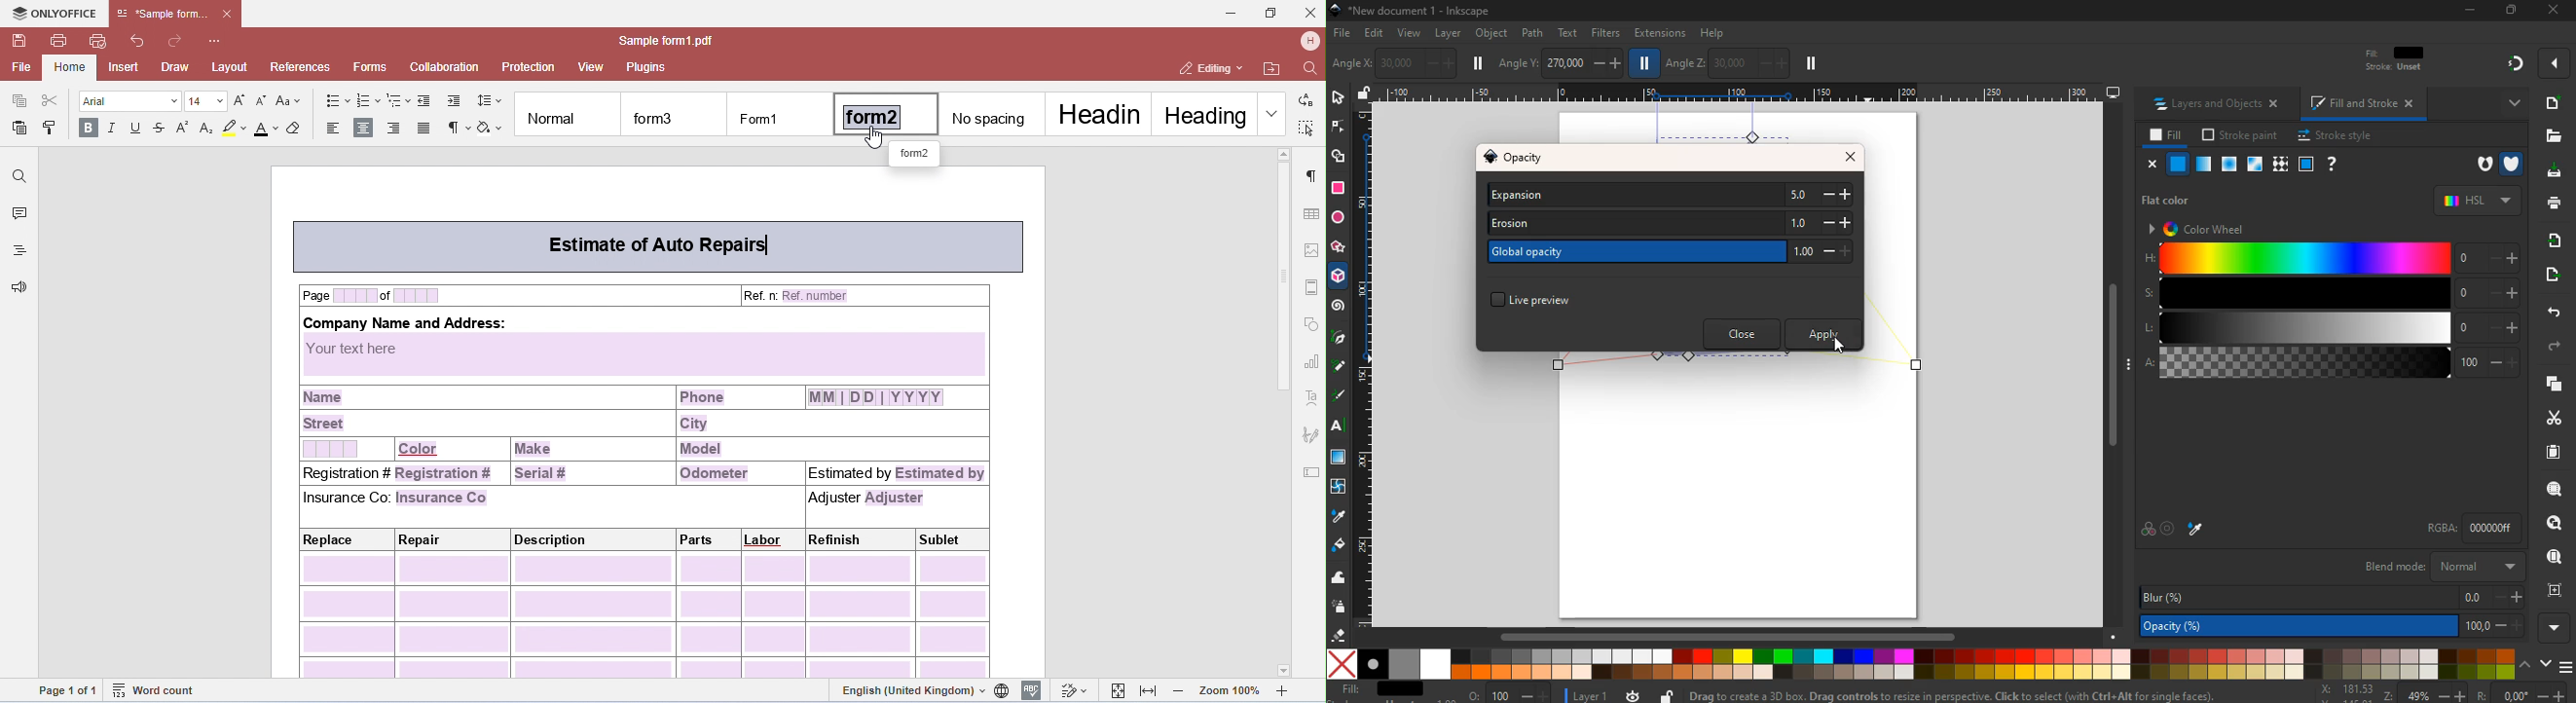  What do you see at coordinates (1337, 128) in the screenshot?
I see `edge` at bounding box center [1337, 128].